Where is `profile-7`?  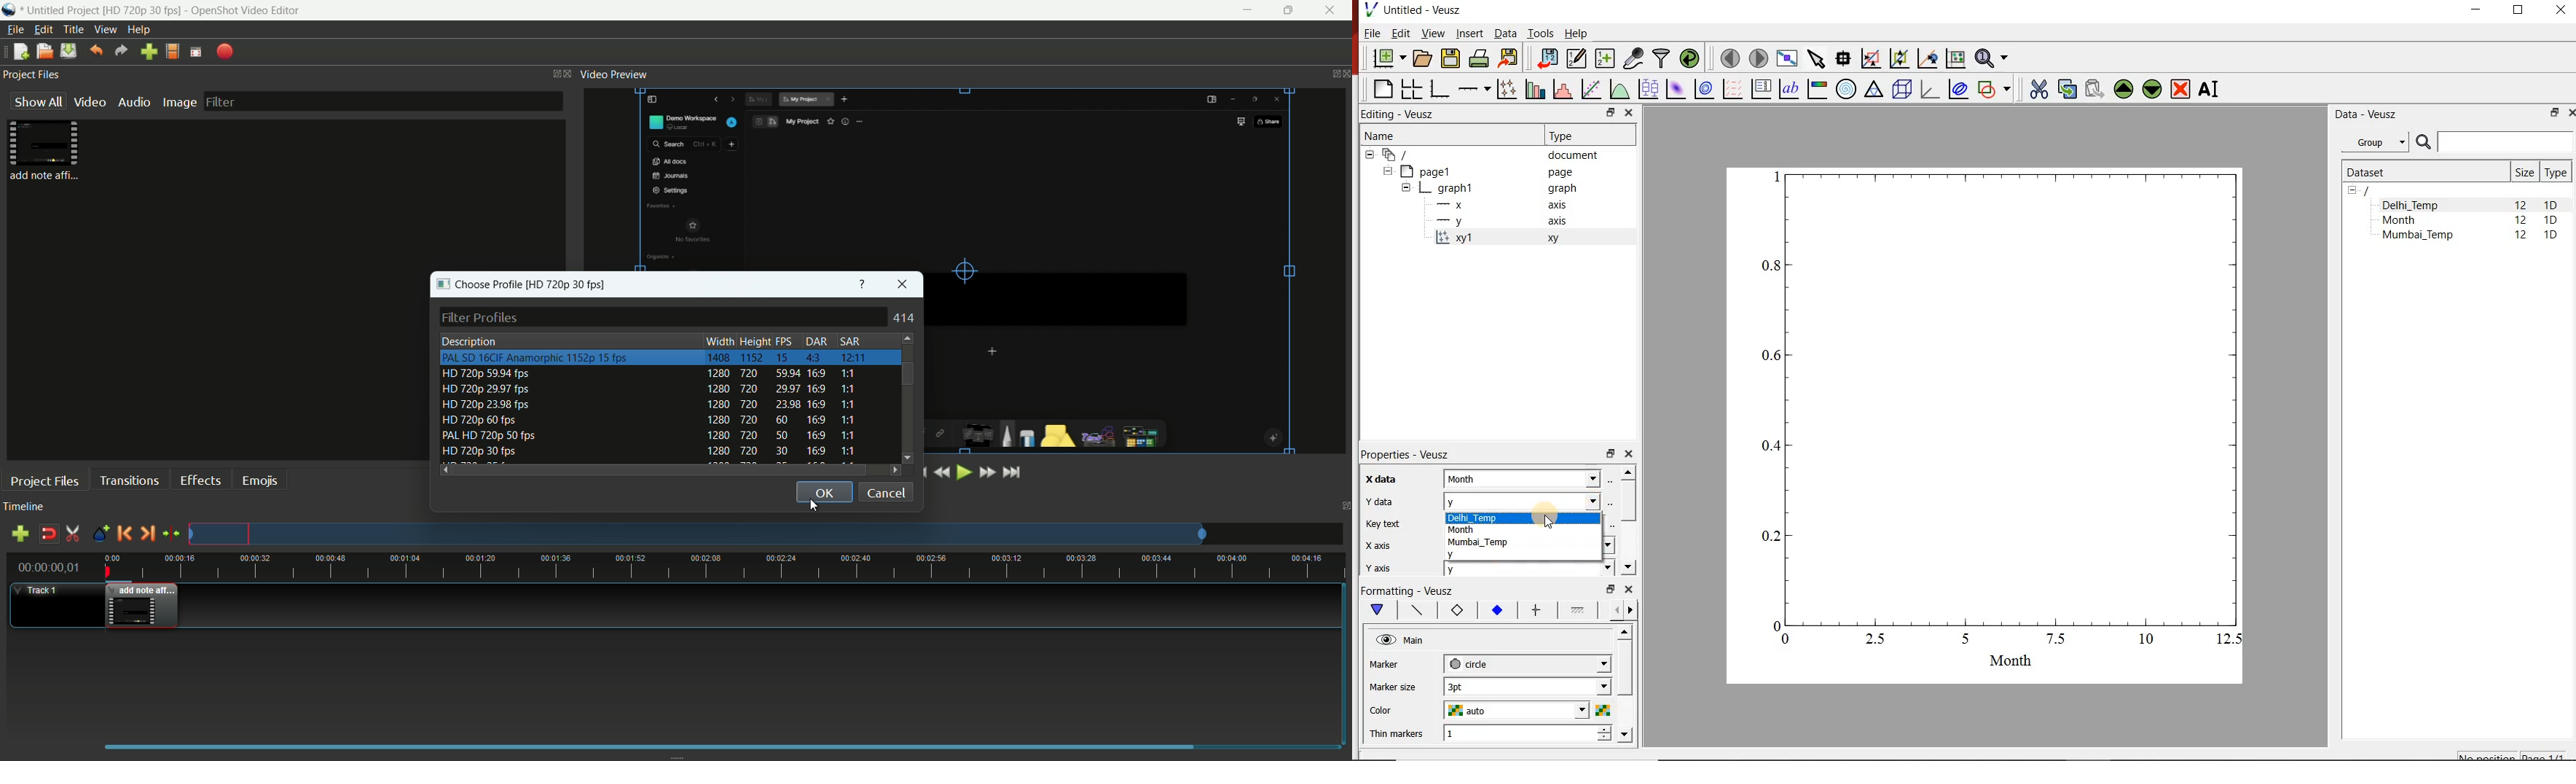
profile-7 is located at coordinates (653, 452).